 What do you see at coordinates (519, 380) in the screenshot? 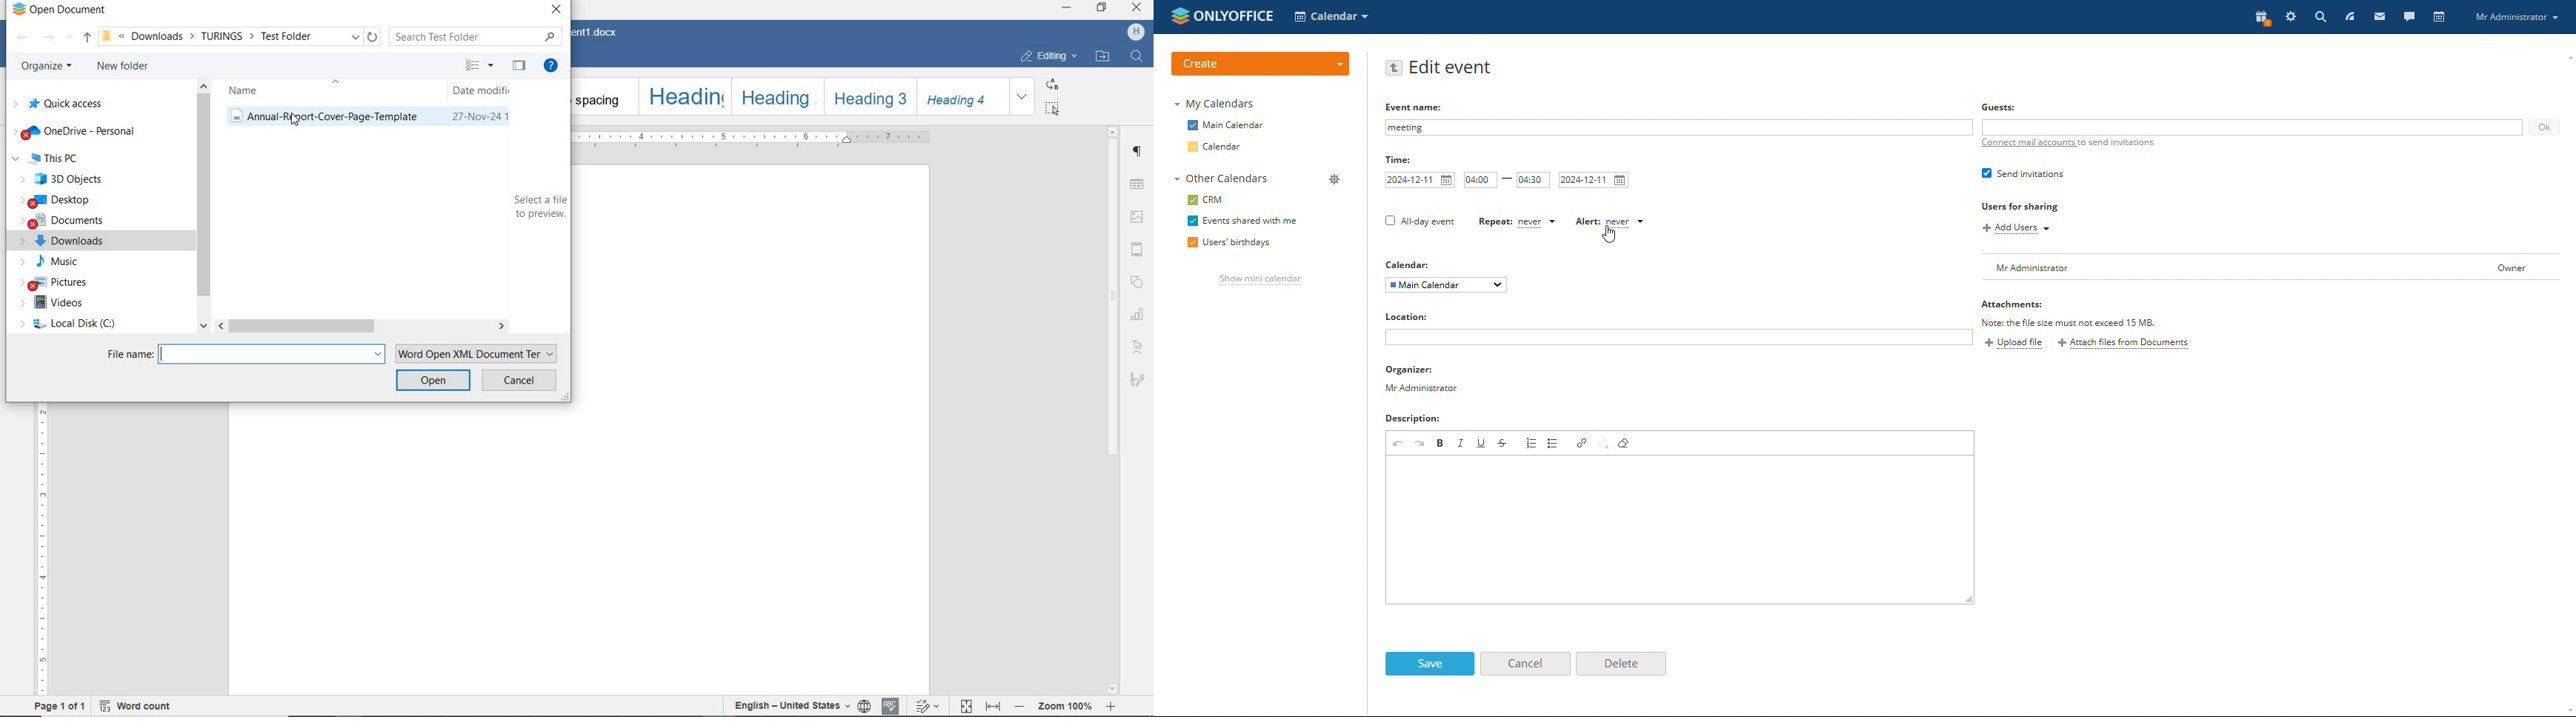
I see `CANCEL` at bounding box center [519, 380].